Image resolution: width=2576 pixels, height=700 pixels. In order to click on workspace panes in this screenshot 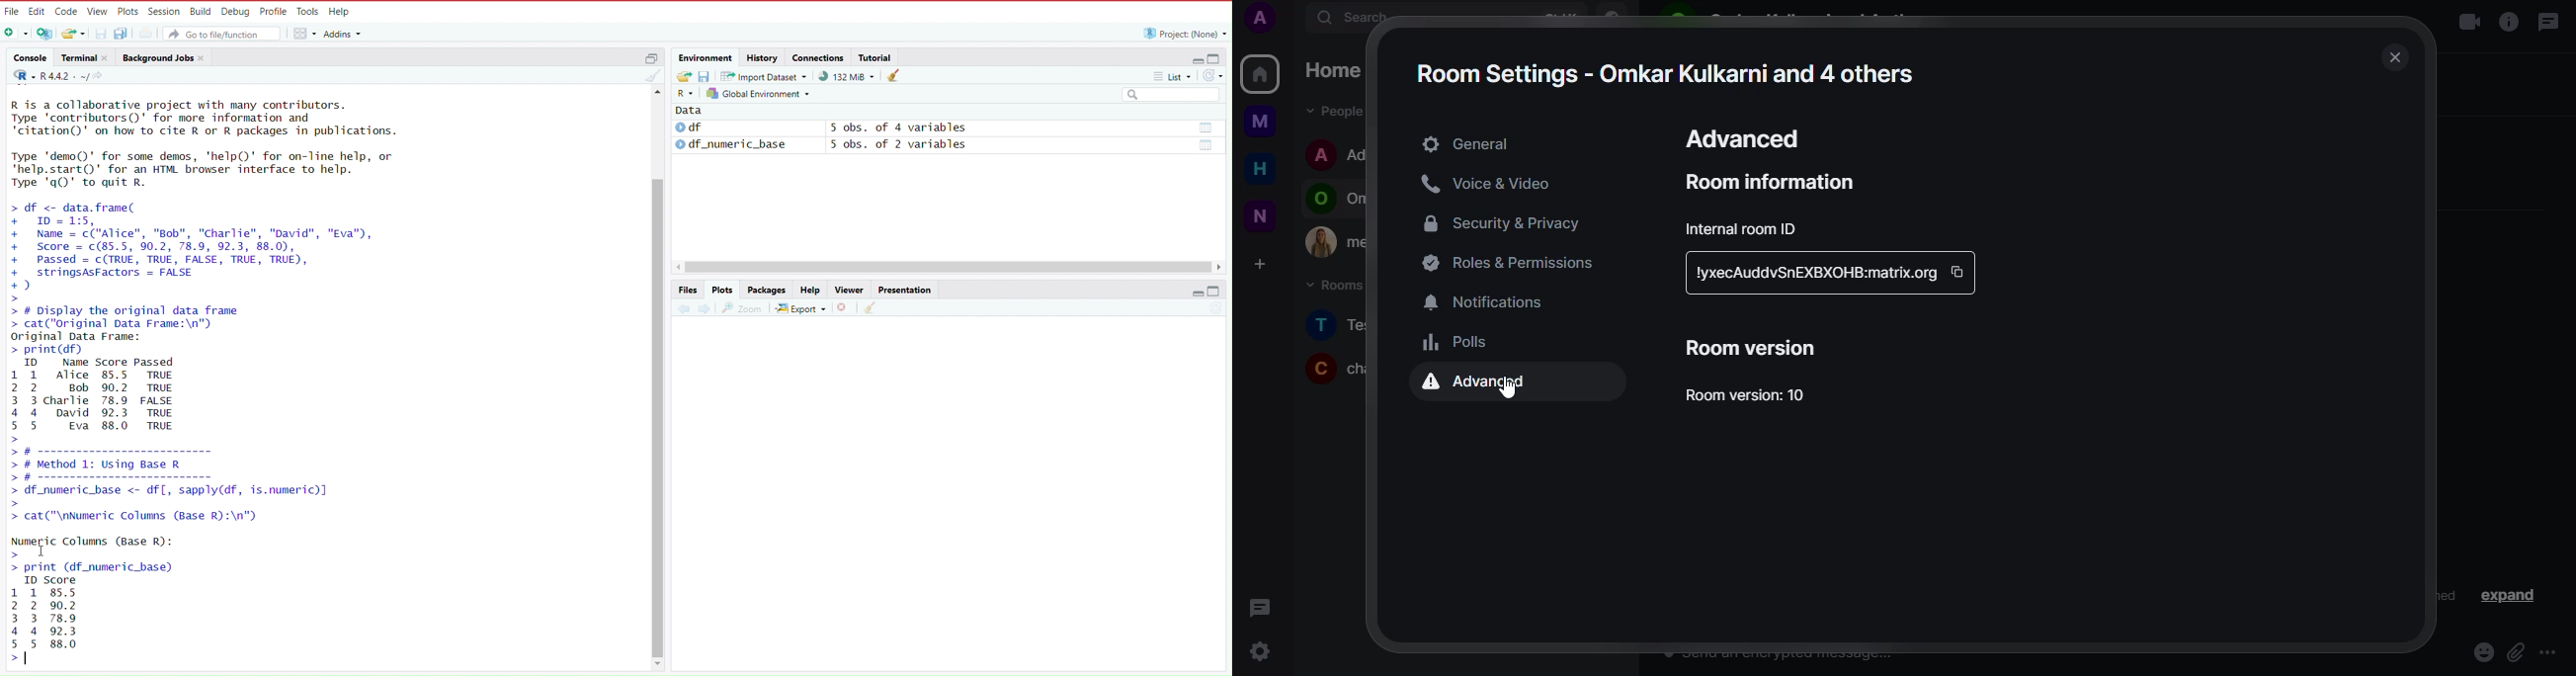, I will do `click(305, 33)`.